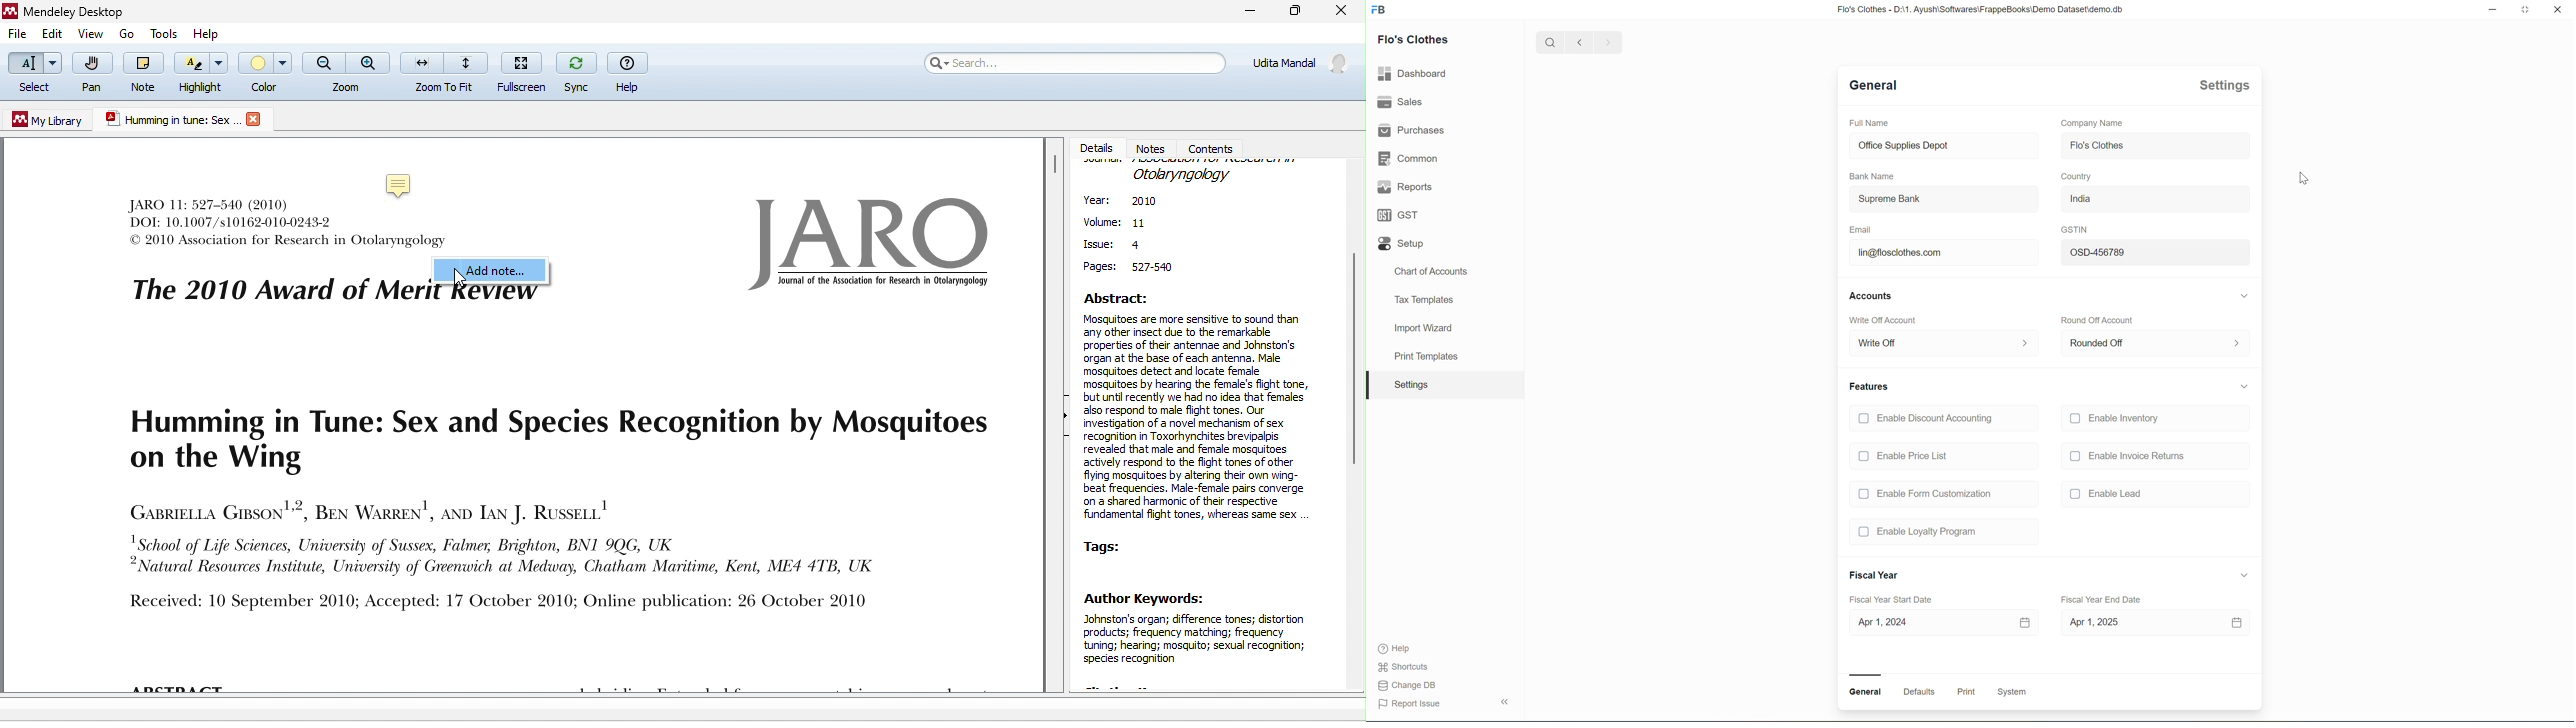  Describe the element at coordinates (90, 76) in the screenshot. I see `pan` at that location.